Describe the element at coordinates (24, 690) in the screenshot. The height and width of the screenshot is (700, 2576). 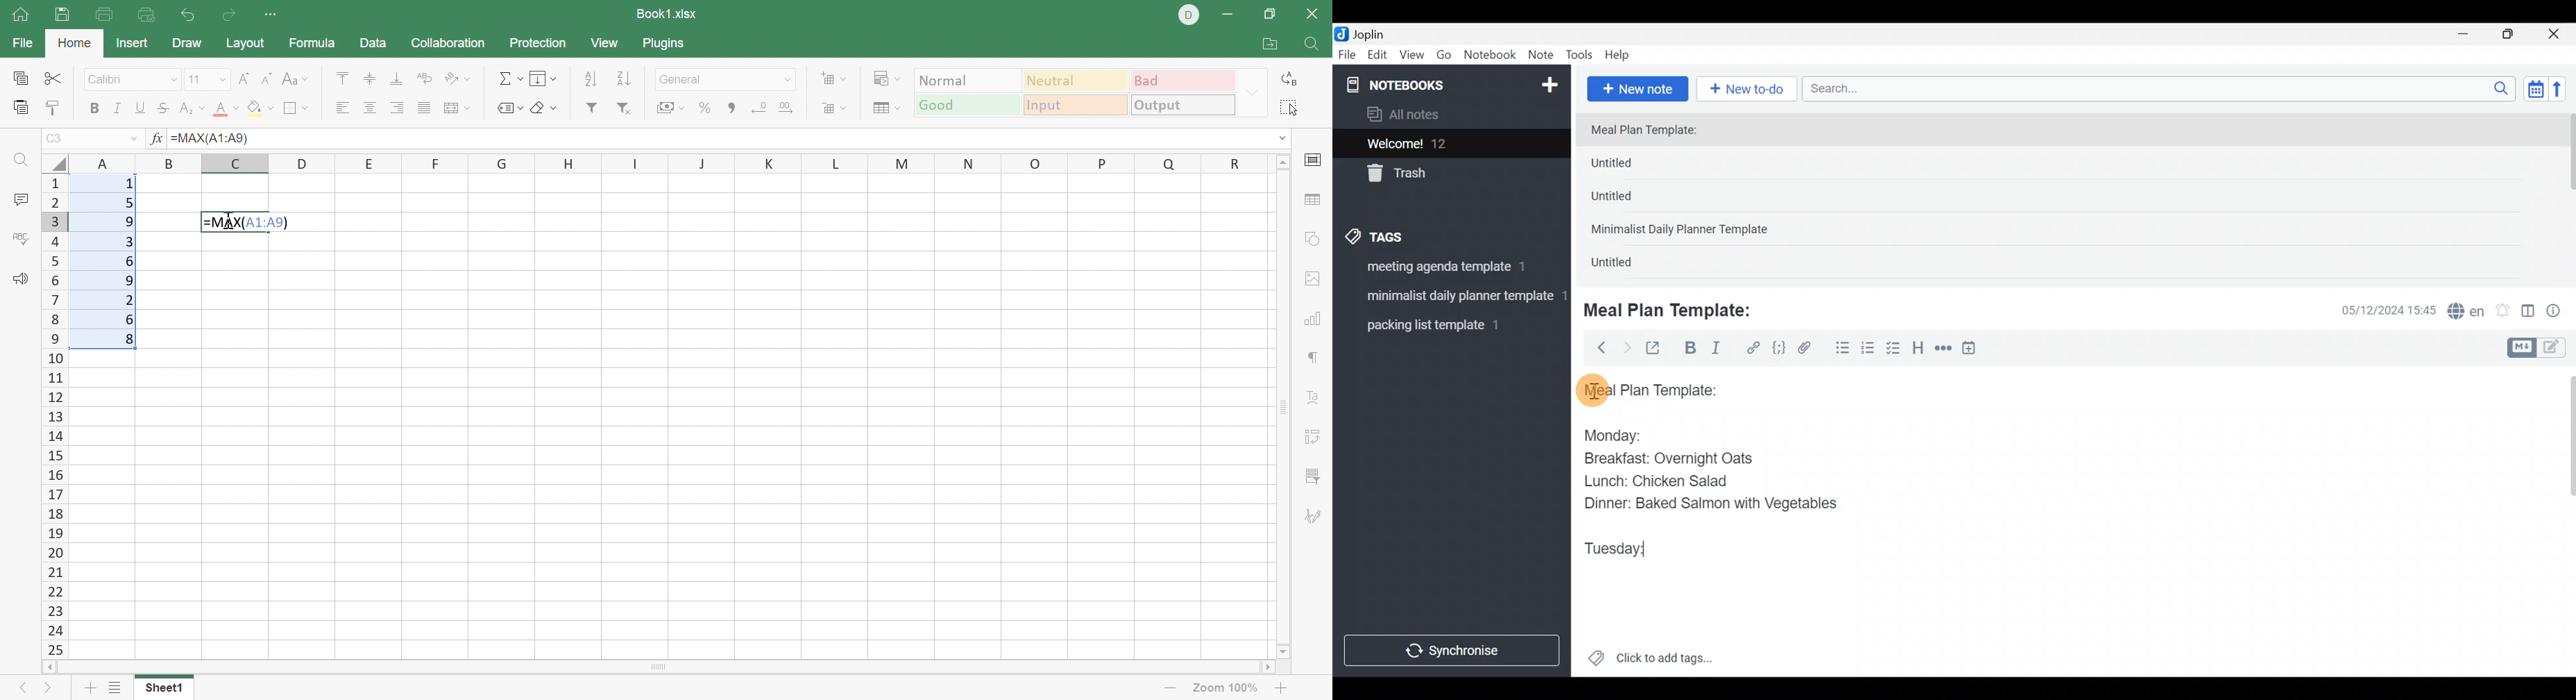
I see `Previous` at that location.